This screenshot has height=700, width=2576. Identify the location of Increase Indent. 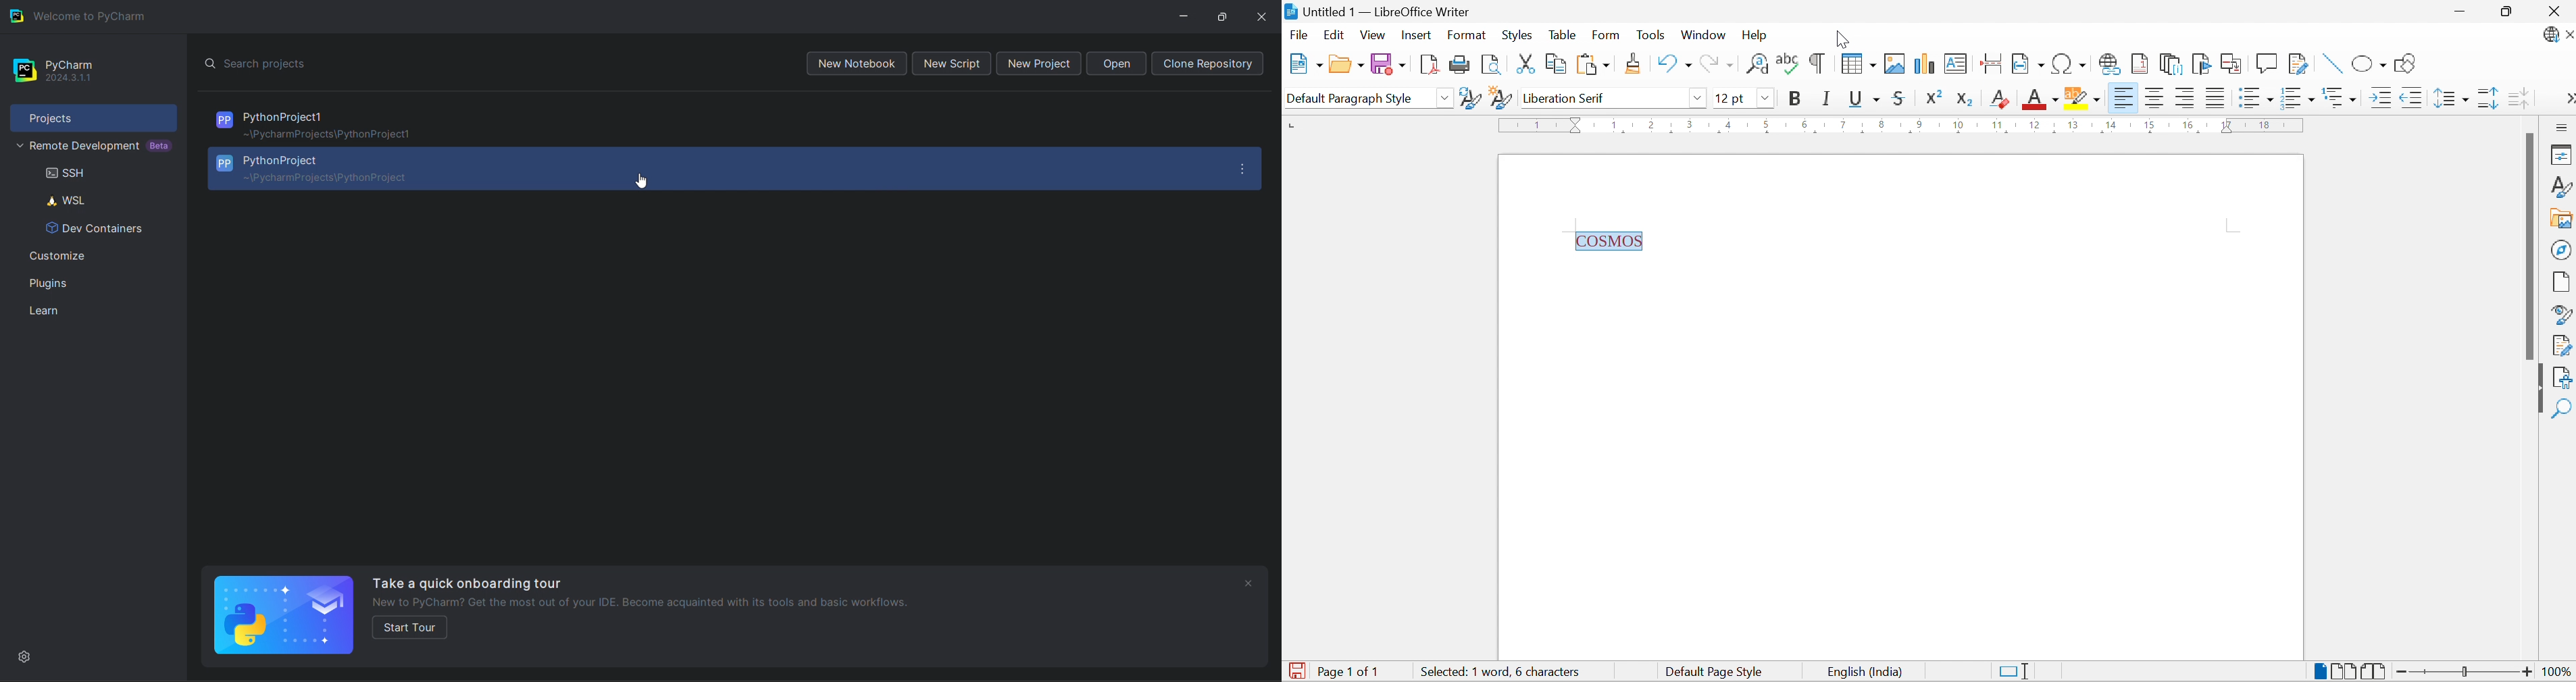
(2378, 97).